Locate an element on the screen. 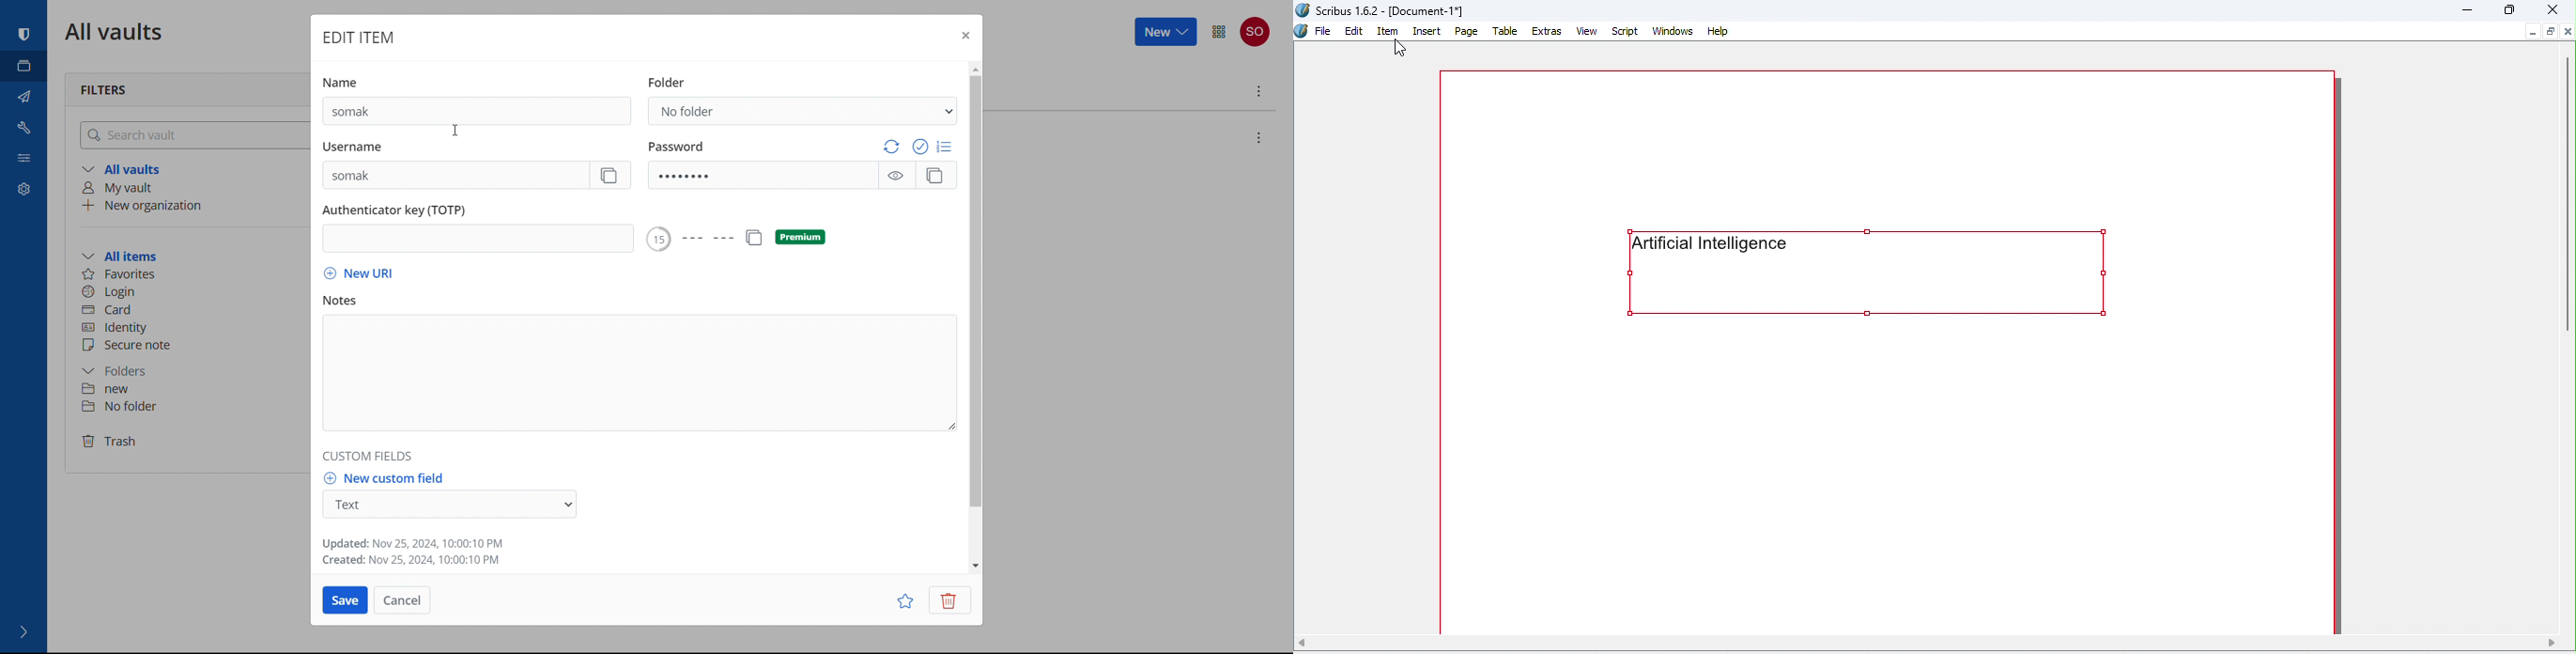  account is located at coordinates (1256, 32).